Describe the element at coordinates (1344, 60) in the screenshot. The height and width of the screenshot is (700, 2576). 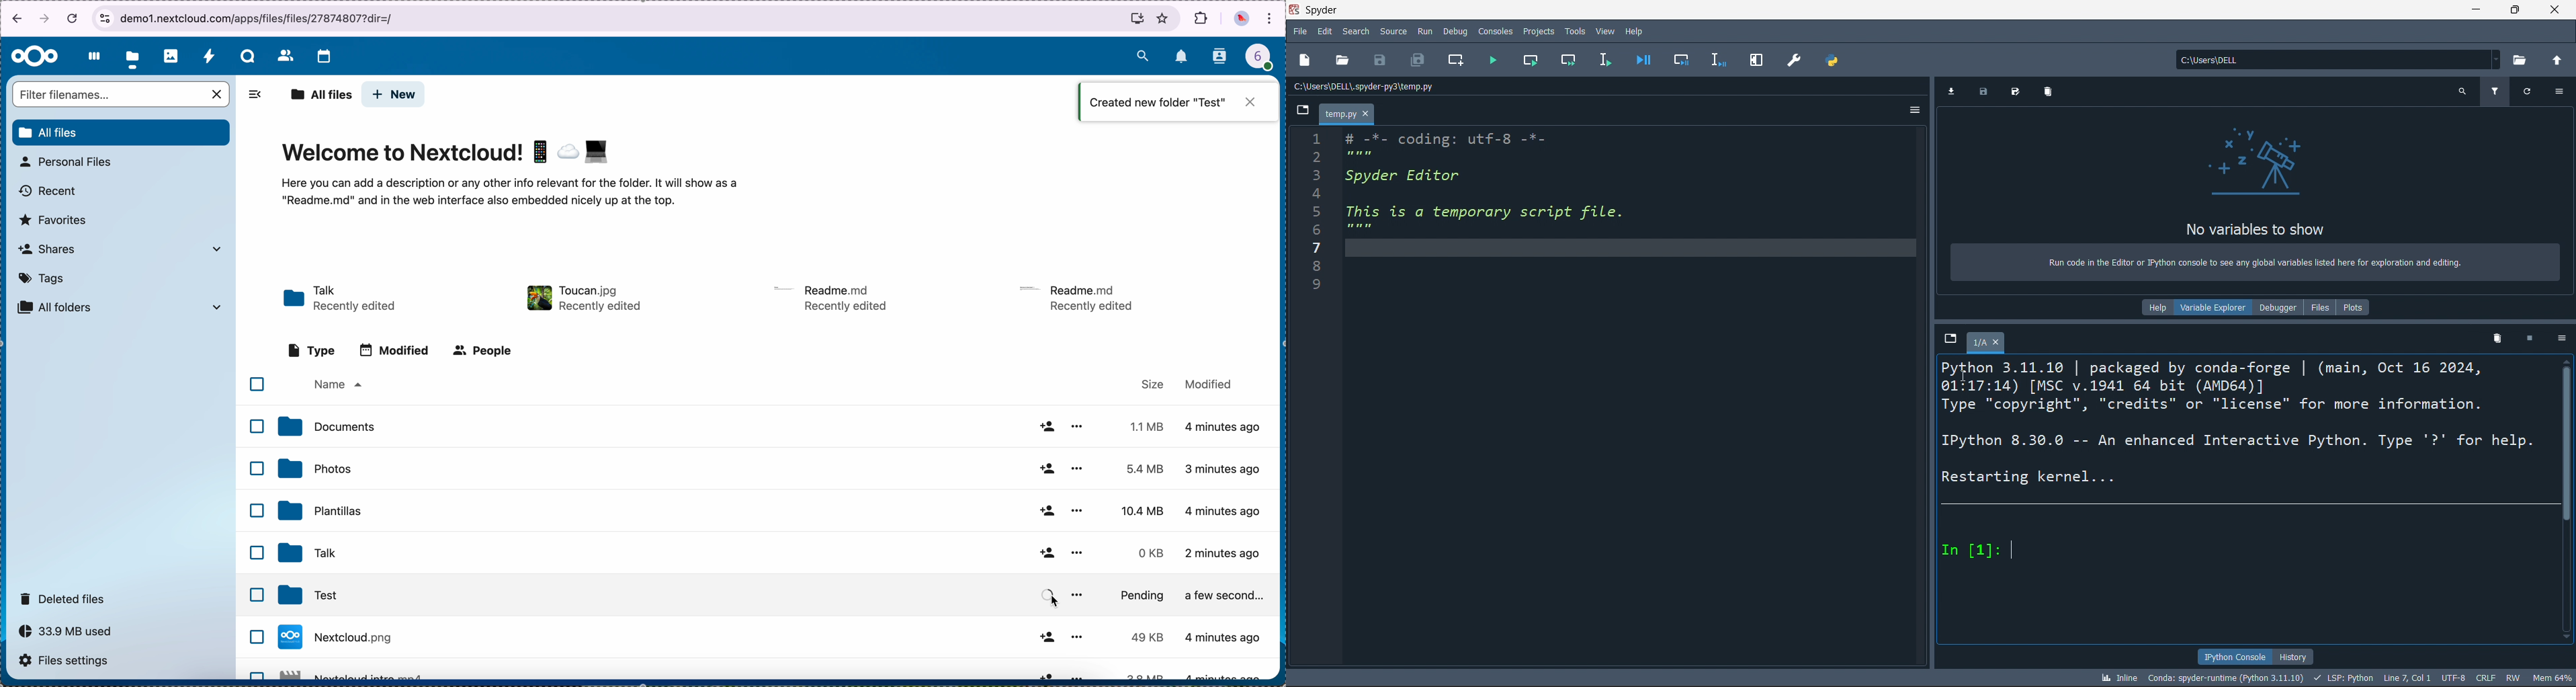
I see `open` at that location.